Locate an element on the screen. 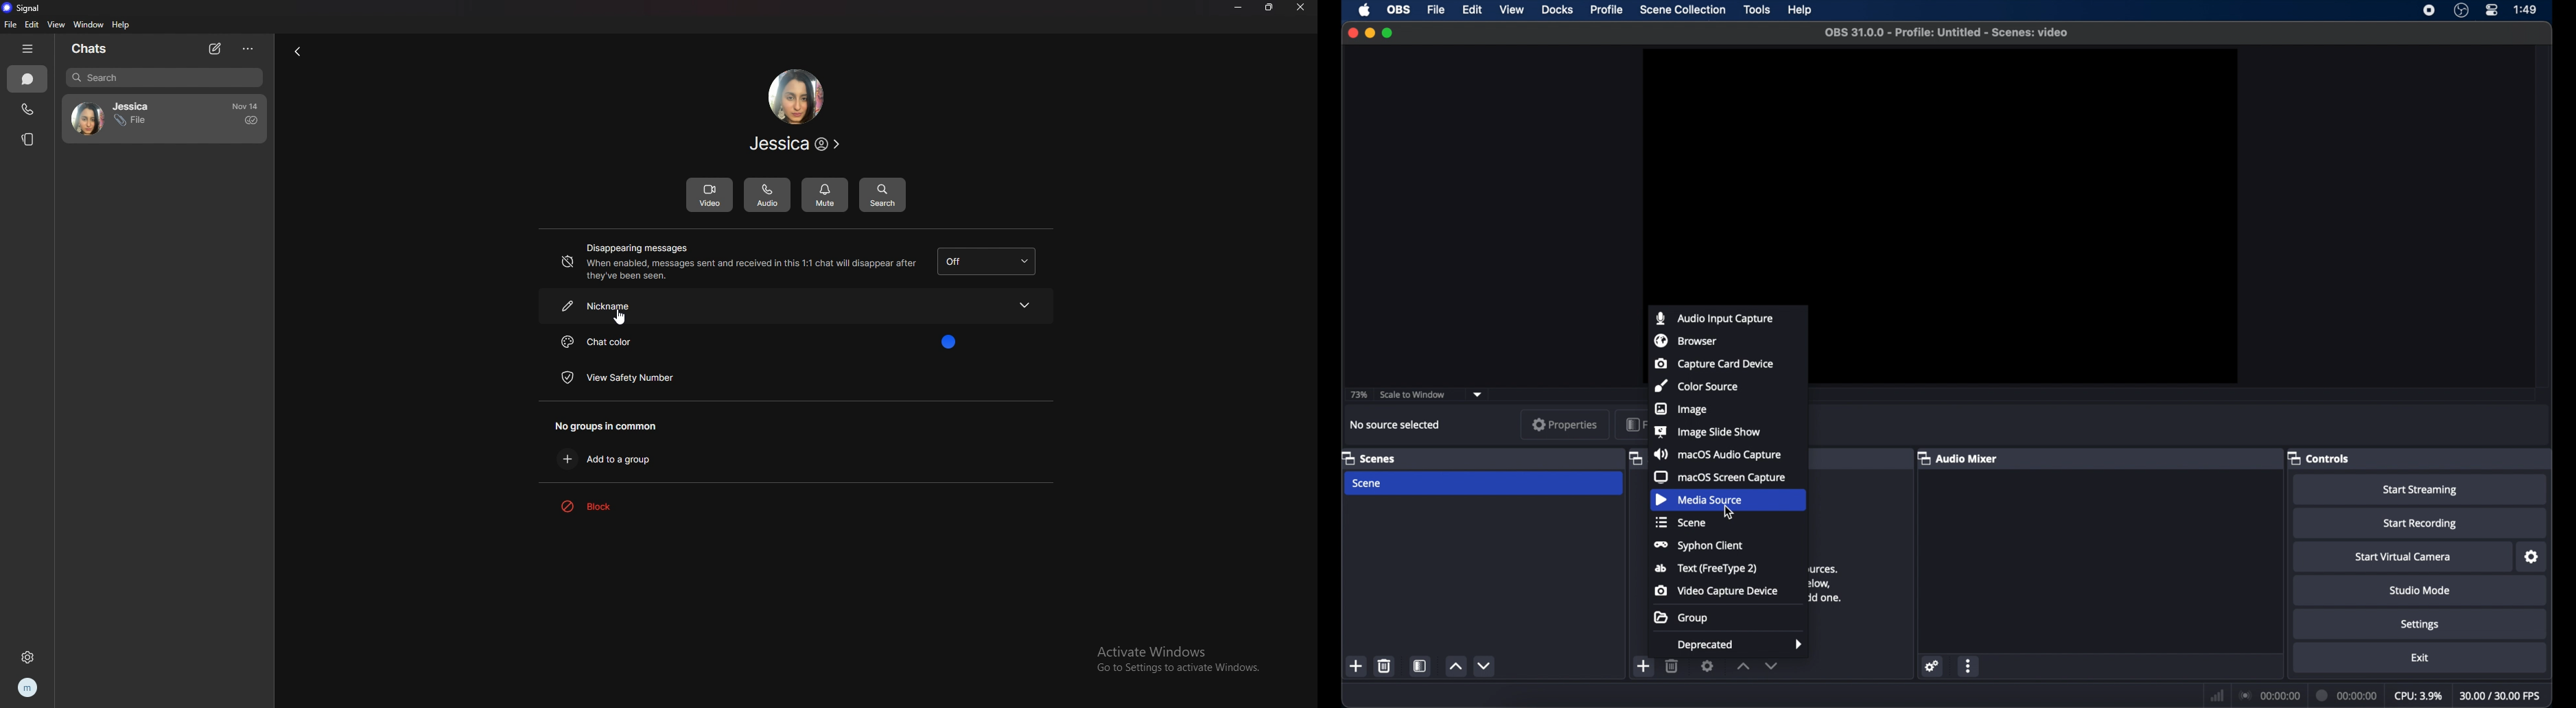 The image size is (2576, 728). settings is located at coordinates (30, 655).